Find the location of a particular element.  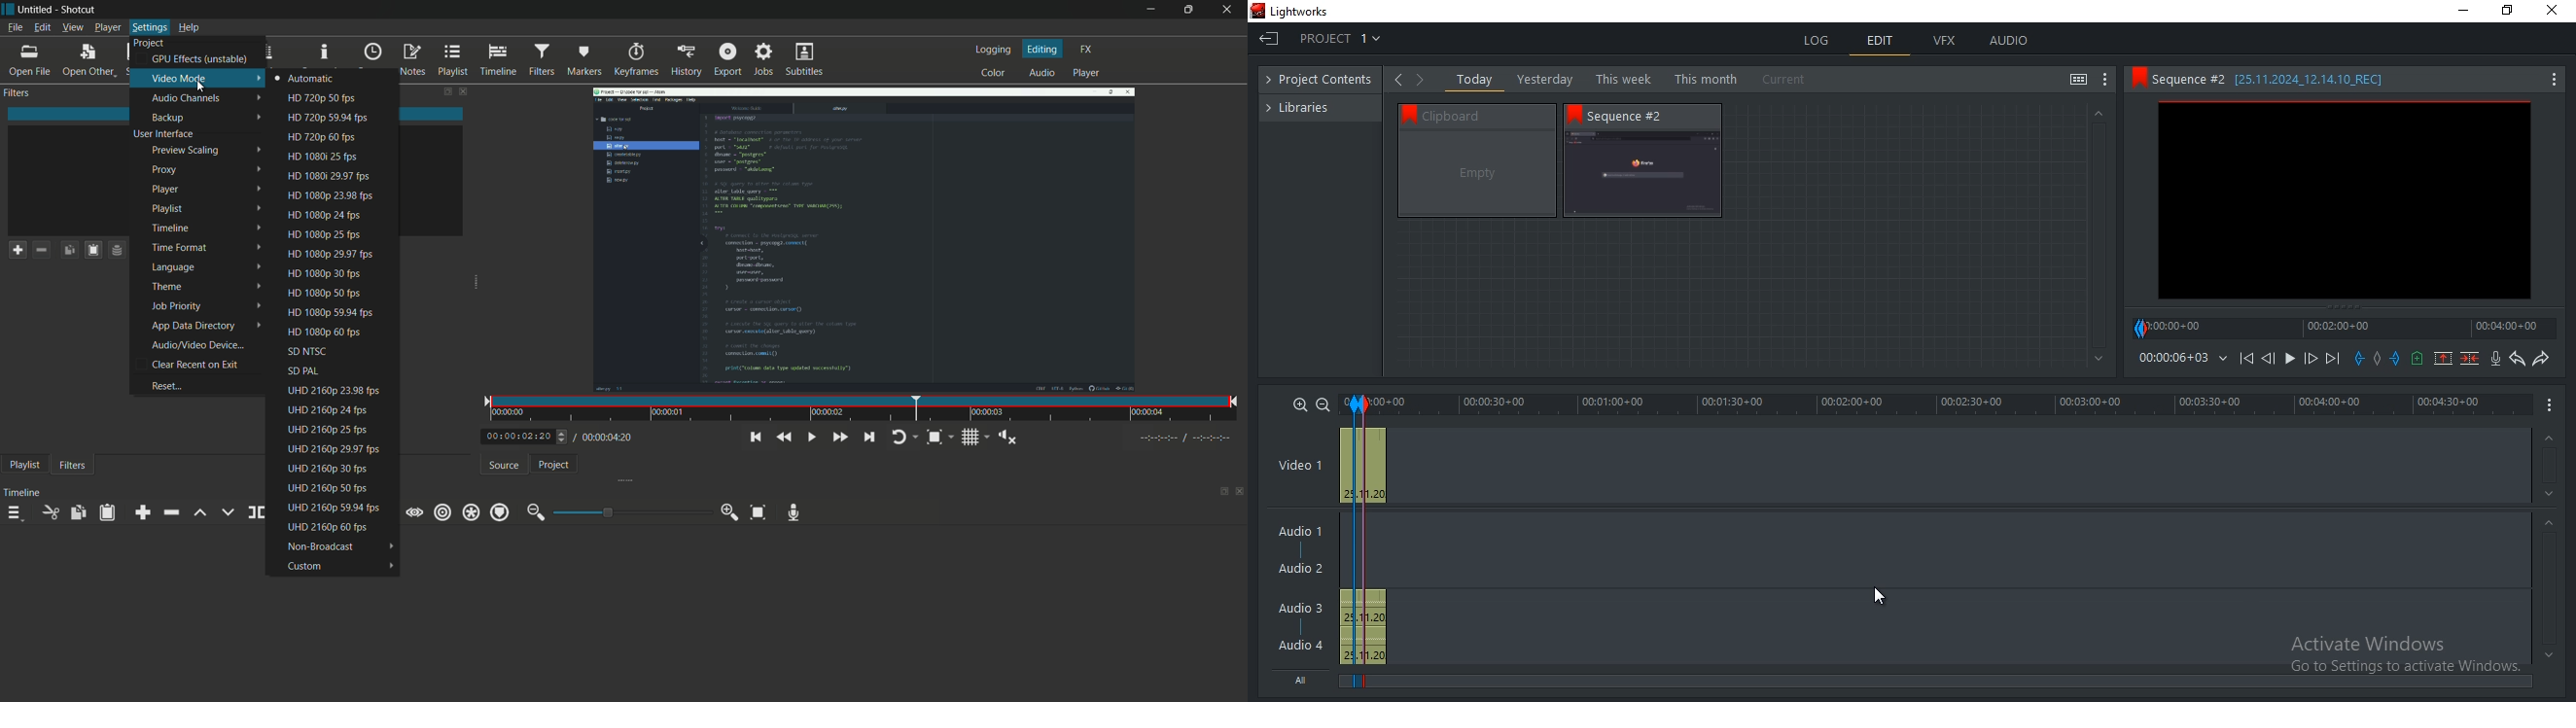

split at playhead is located at coordinates (255, 512).